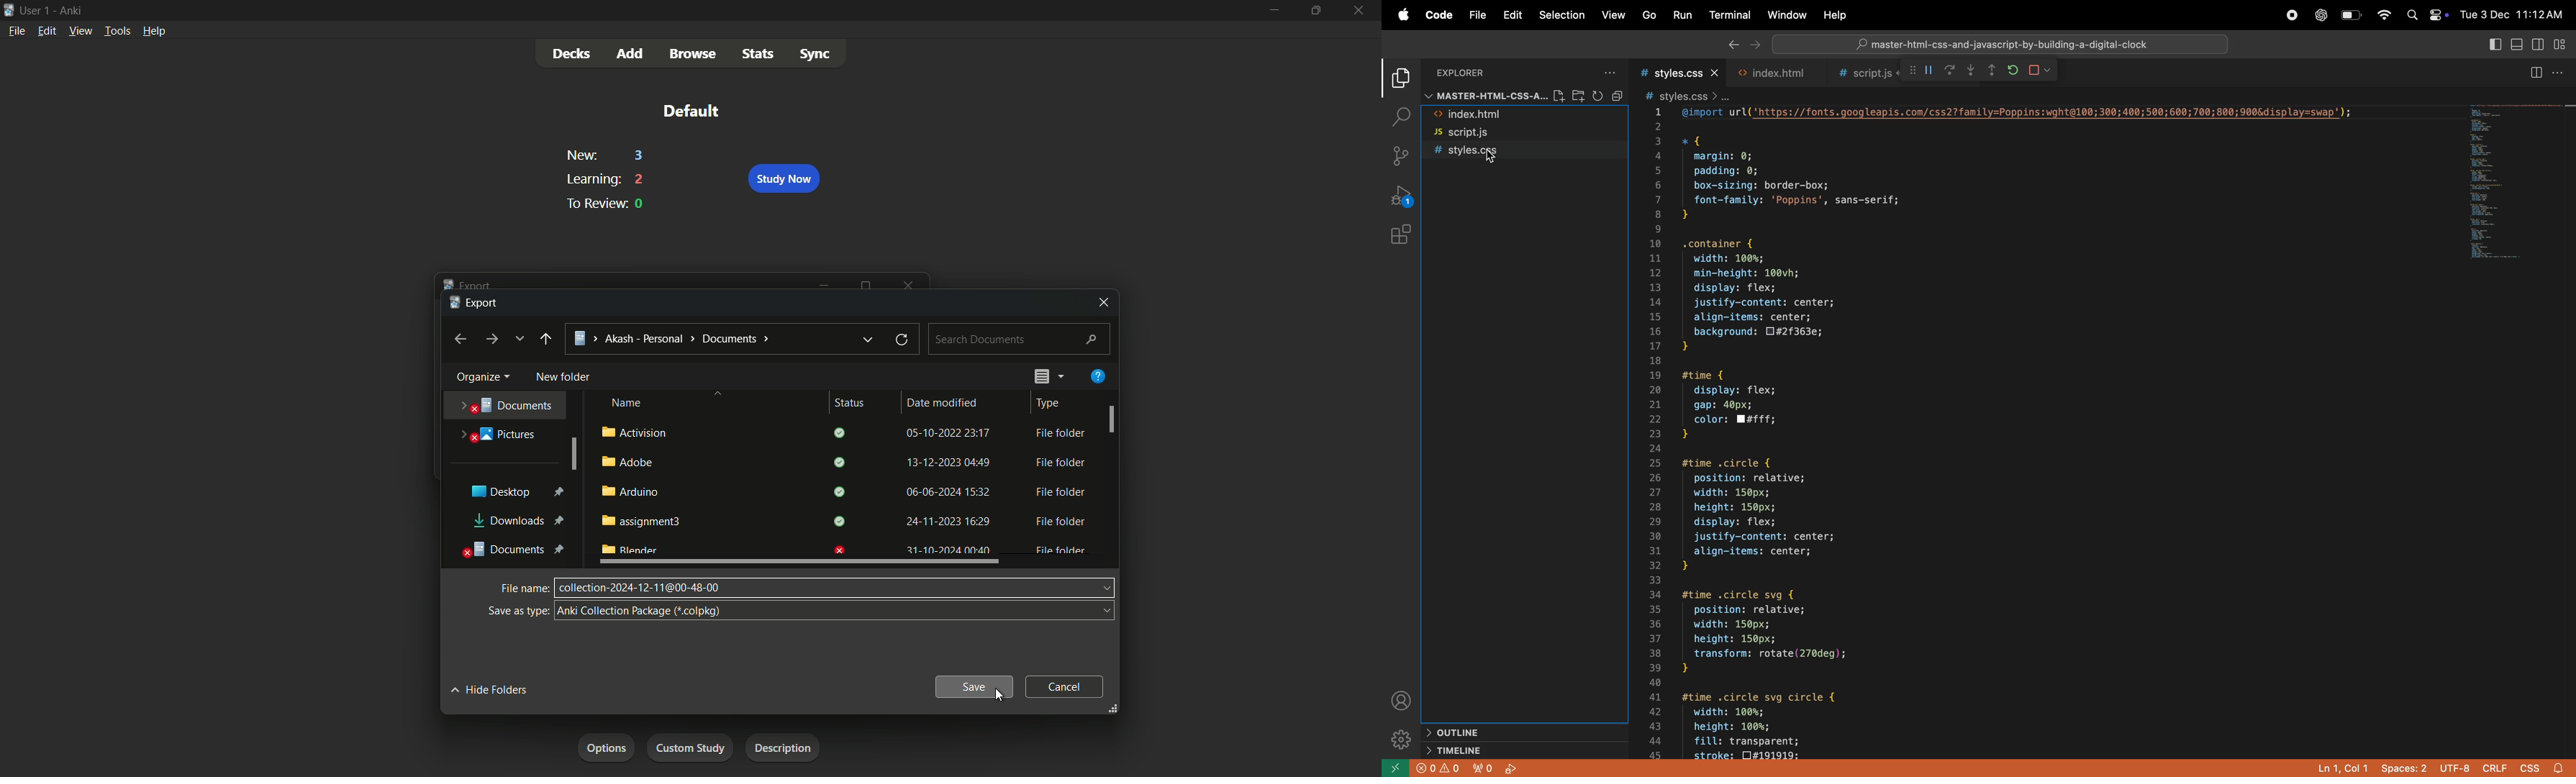 The height and width of the screenshot is (784, 2576). I want to click on add, so click(631, 55).